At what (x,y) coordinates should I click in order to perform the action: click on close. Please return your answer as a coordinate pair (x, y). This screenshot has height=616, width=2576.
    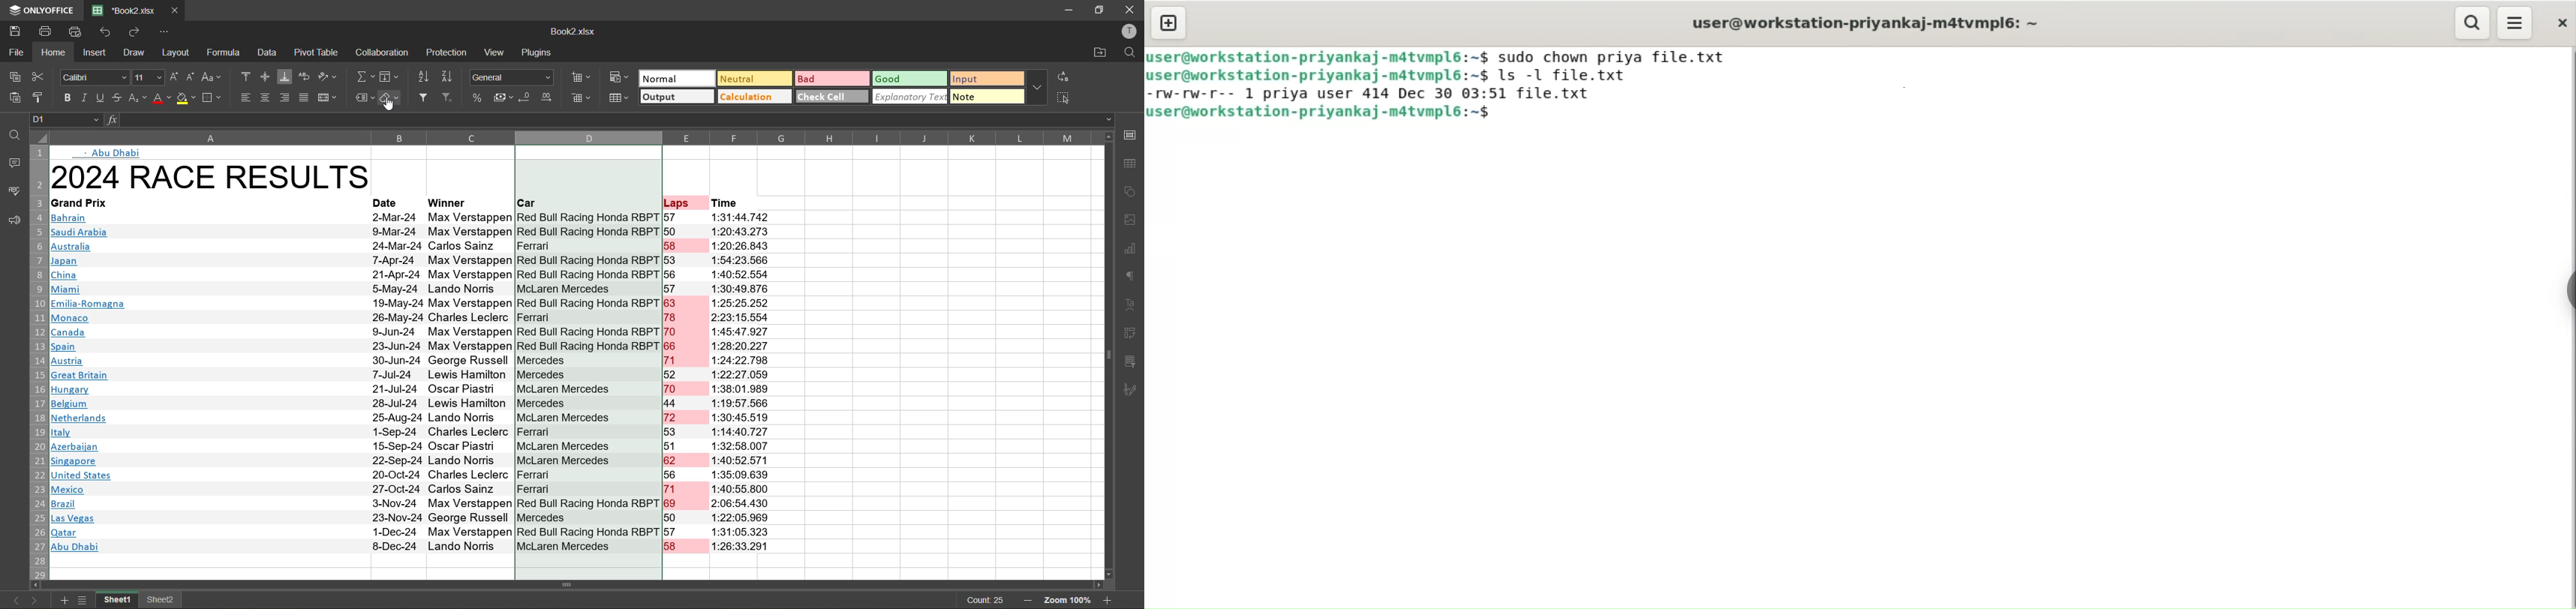
    Looking at the image, I should click on (2559, 22).